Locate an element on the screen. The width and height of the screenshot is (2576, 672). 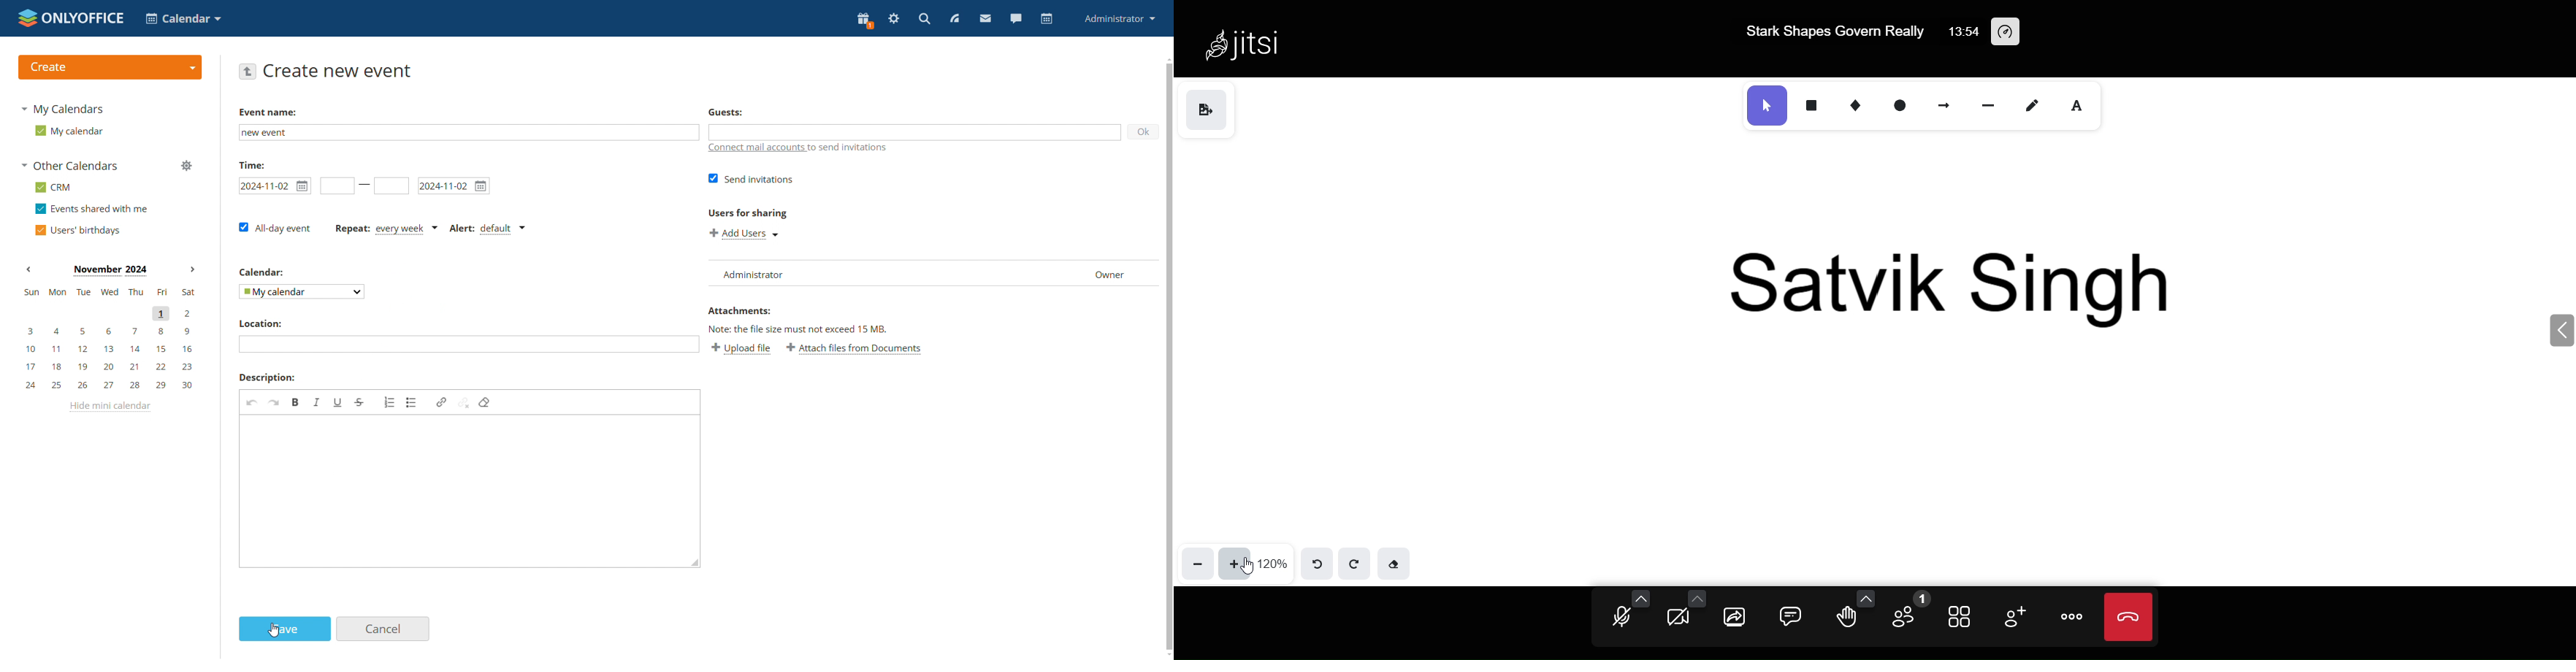
event start date is located at coordinates (275, 185).